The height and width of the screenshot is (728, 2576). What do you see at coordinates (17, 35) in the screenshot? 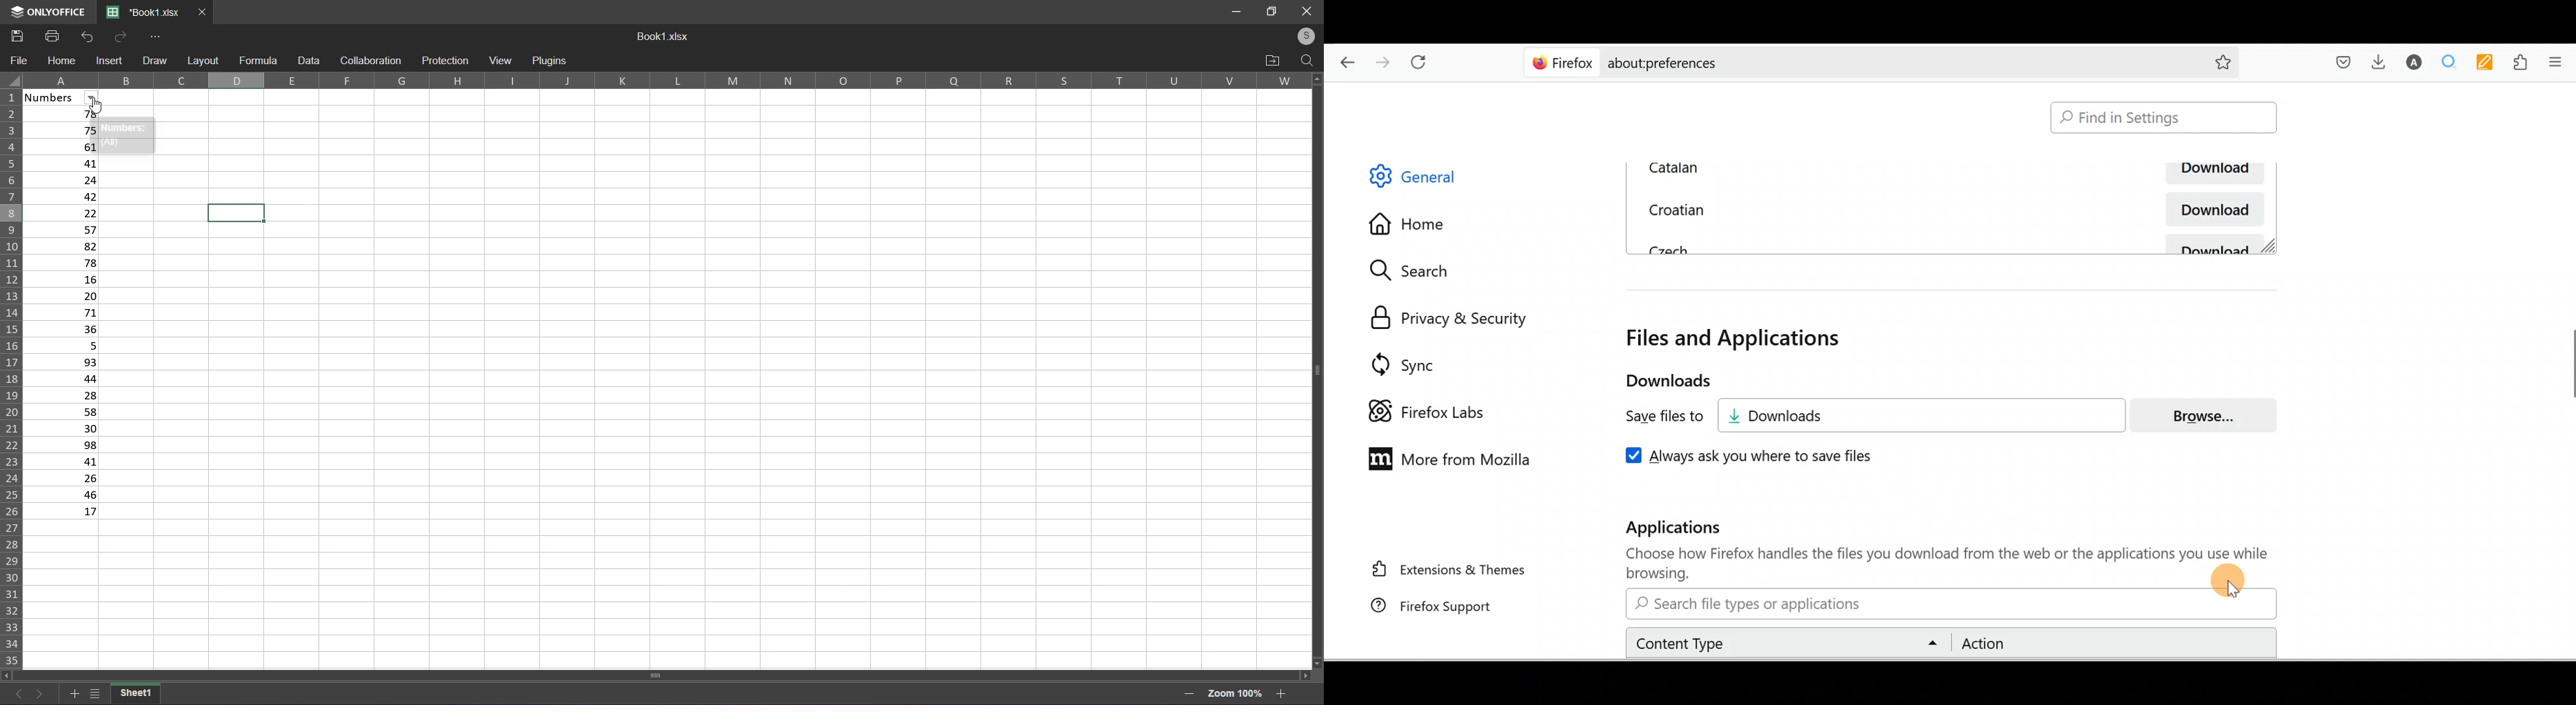
I see `save` at bounding box center [17, 35].